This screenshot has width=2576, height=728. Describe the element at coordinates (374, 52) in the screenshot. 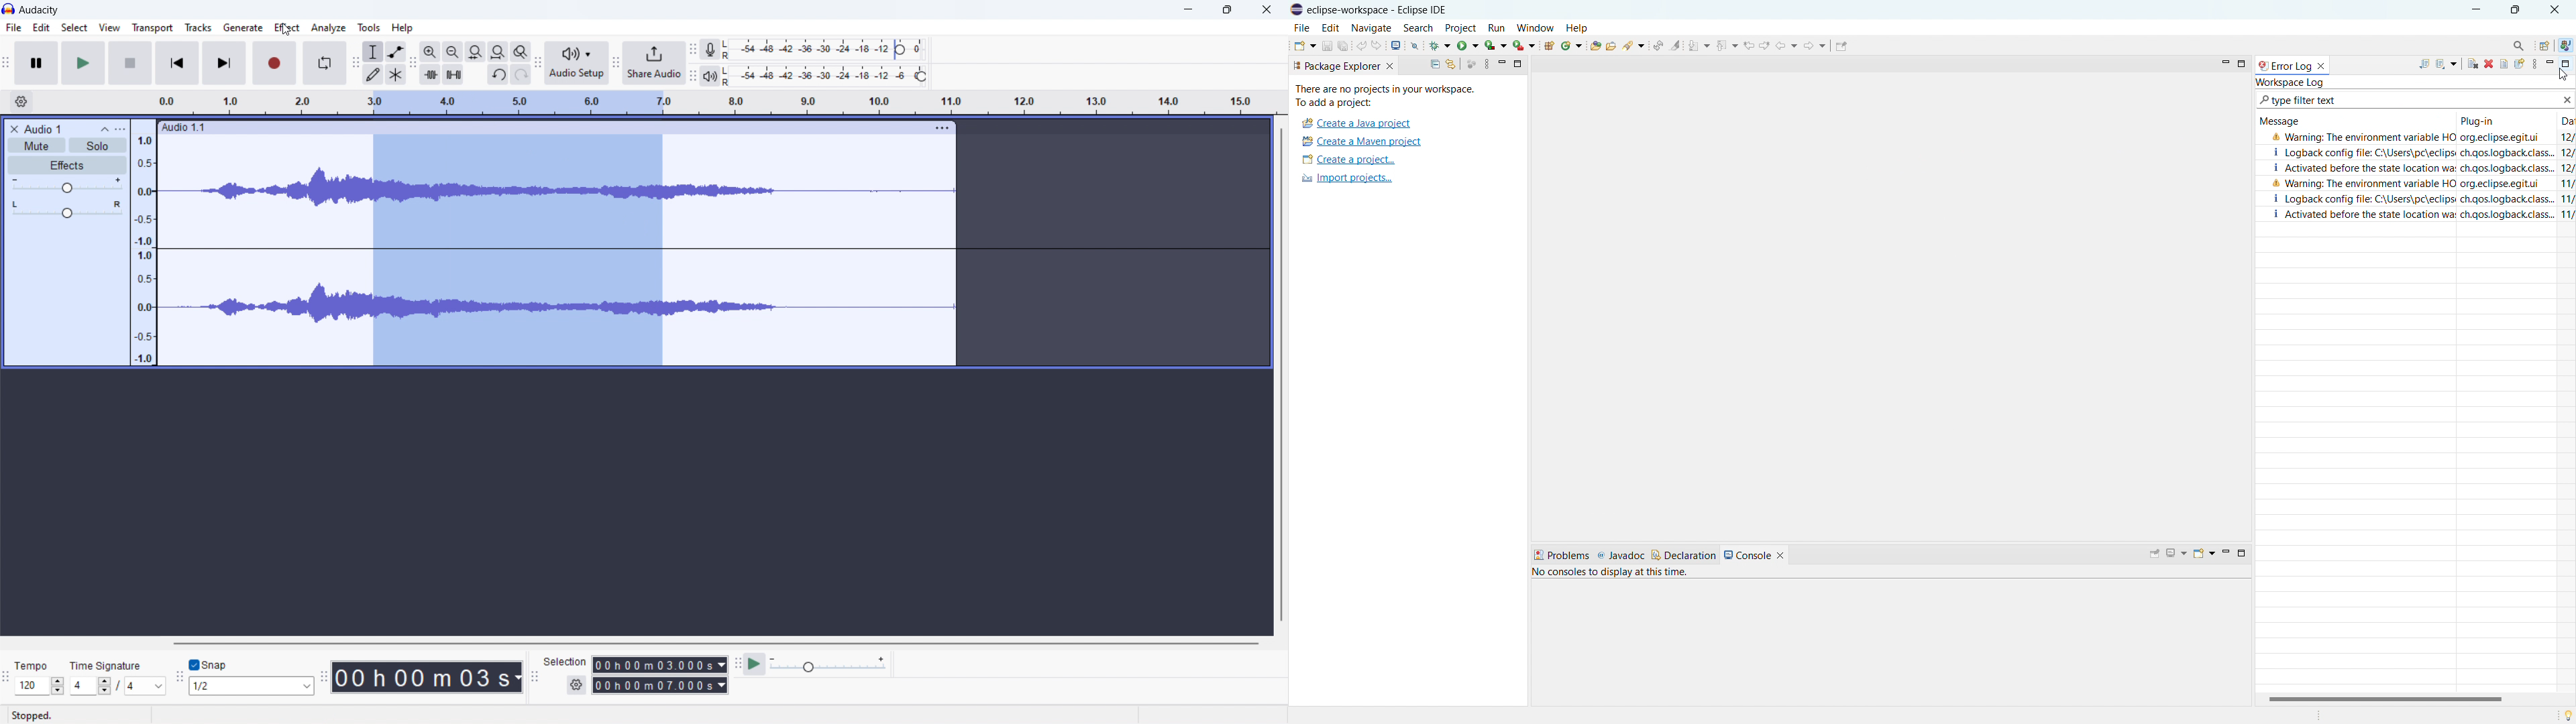

I see `selection tool` at that location.